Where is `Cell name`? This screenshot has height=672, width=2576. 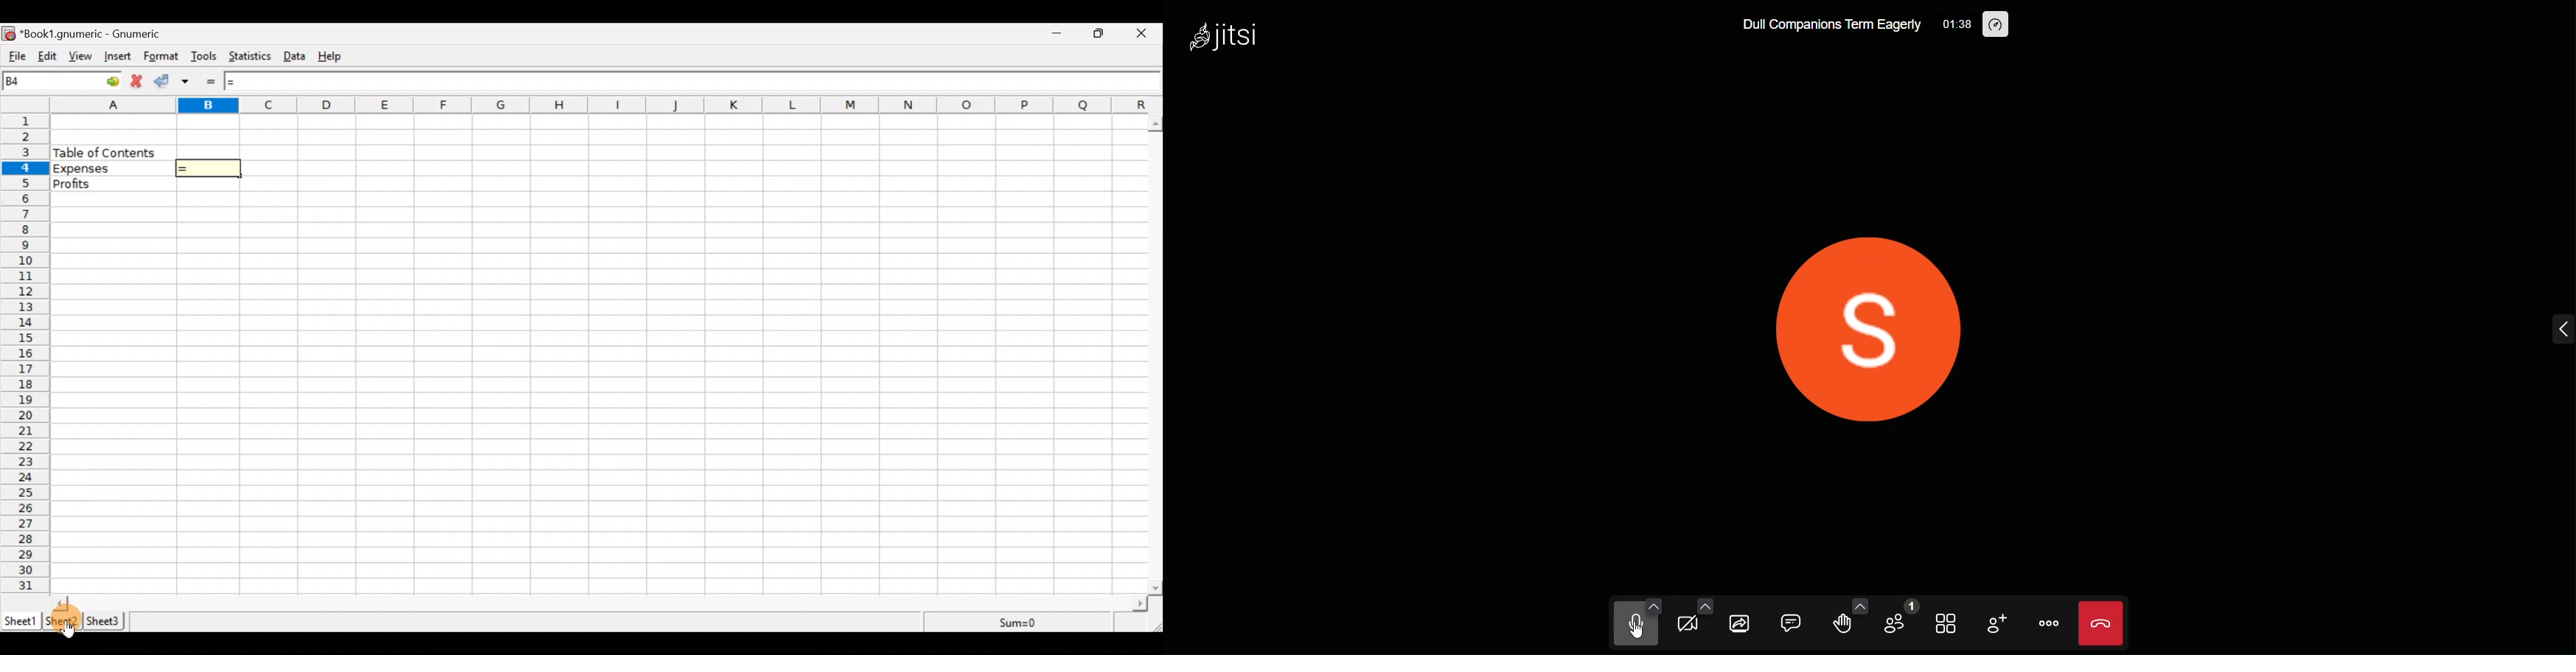 Cell name is located at coordinates (62, 81).